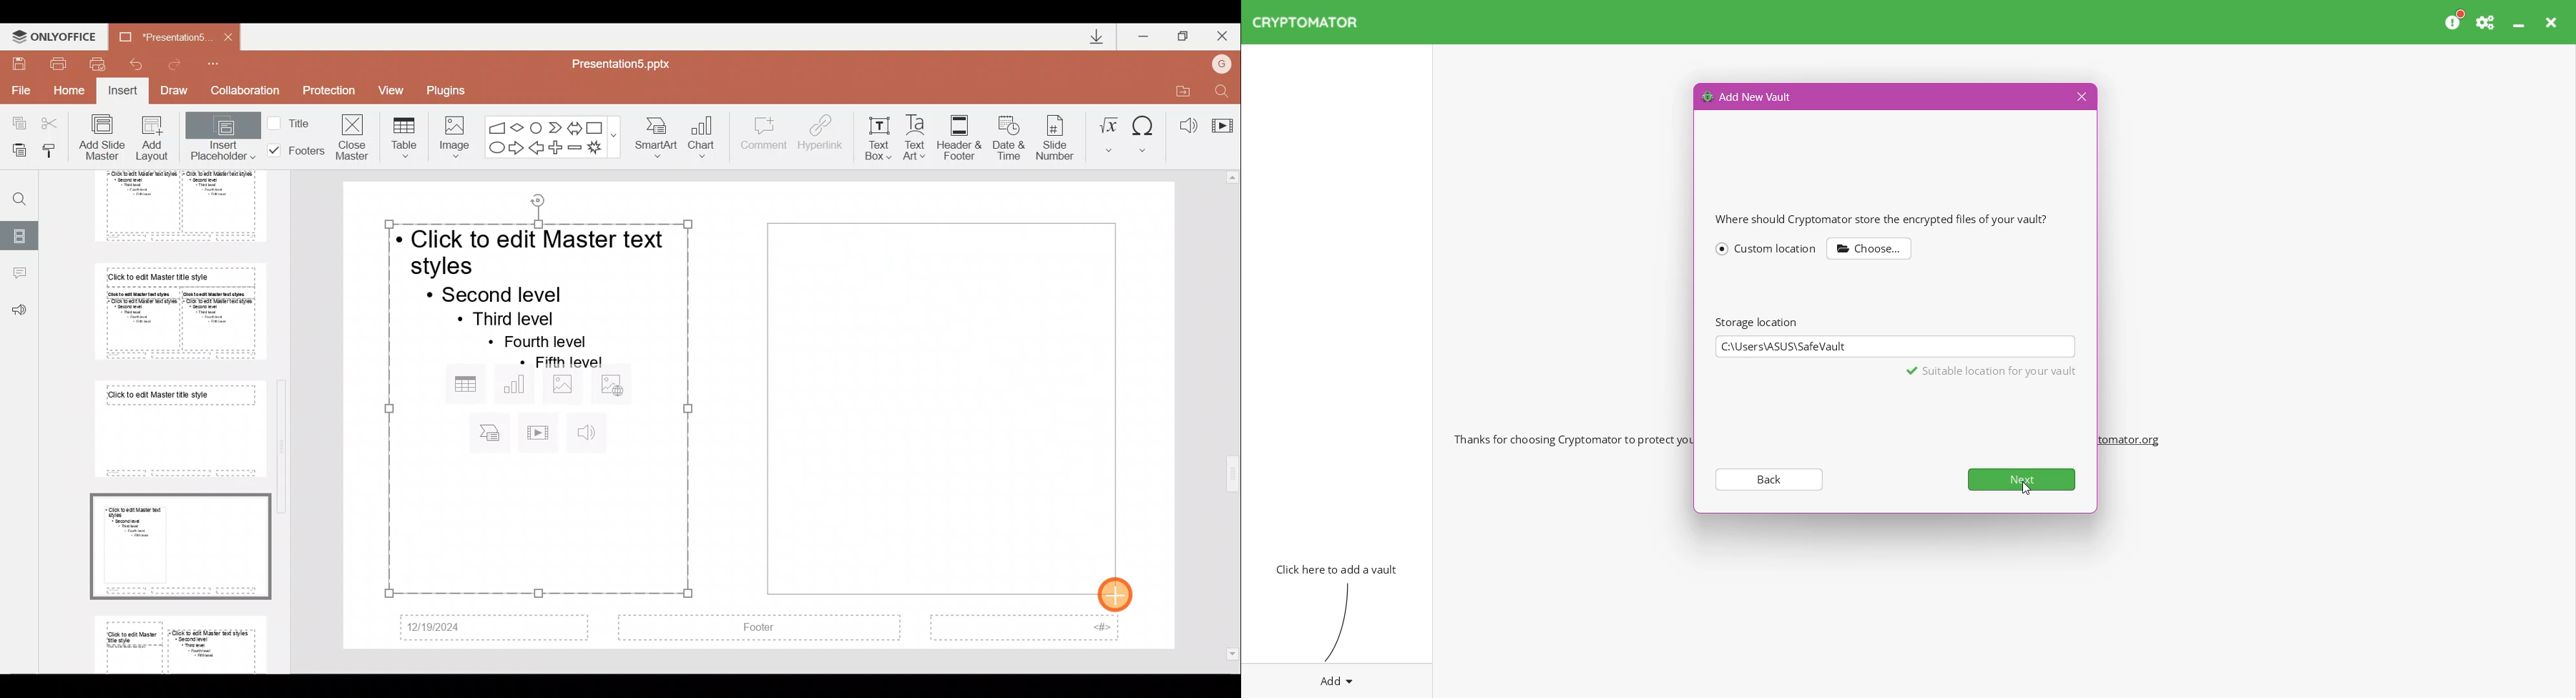 The height and width of the screenshot is (700, 2576). What do you see at coordinates (19, 275) in the screenshot?
I see `Comments` at bounding box center [19, 275].